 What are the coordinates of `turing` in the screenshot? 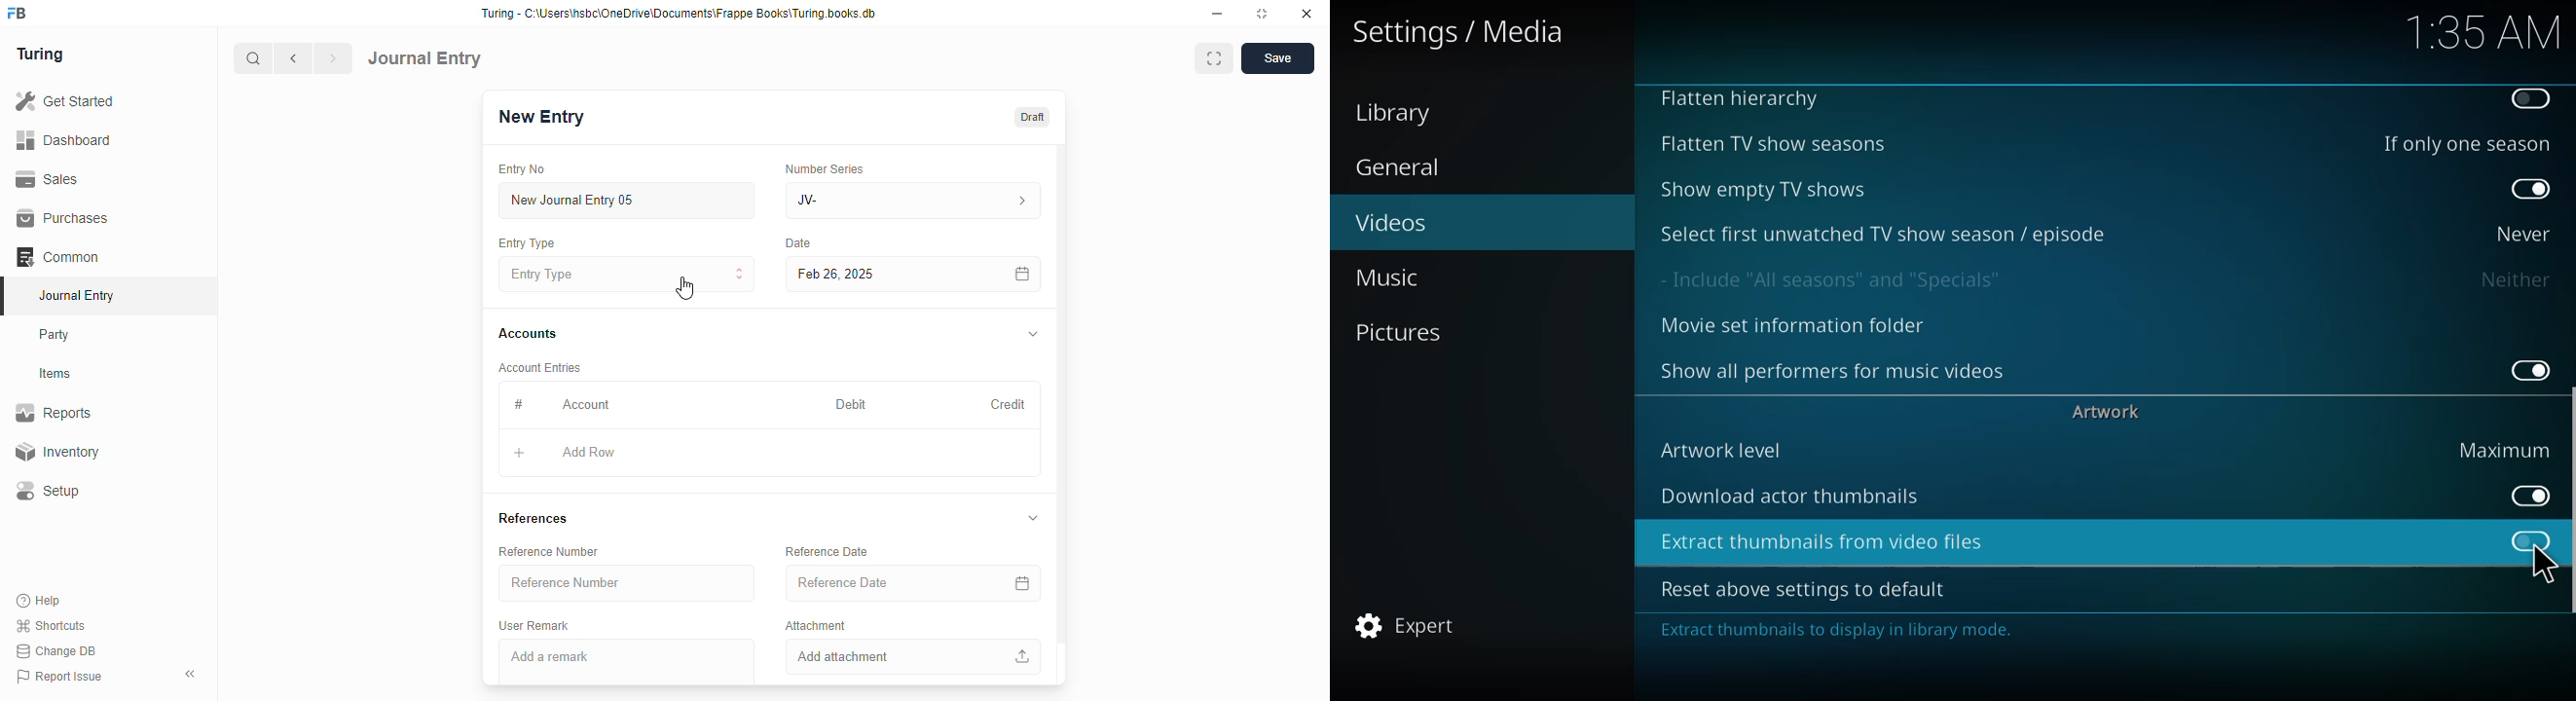 It's located at (41, 55).